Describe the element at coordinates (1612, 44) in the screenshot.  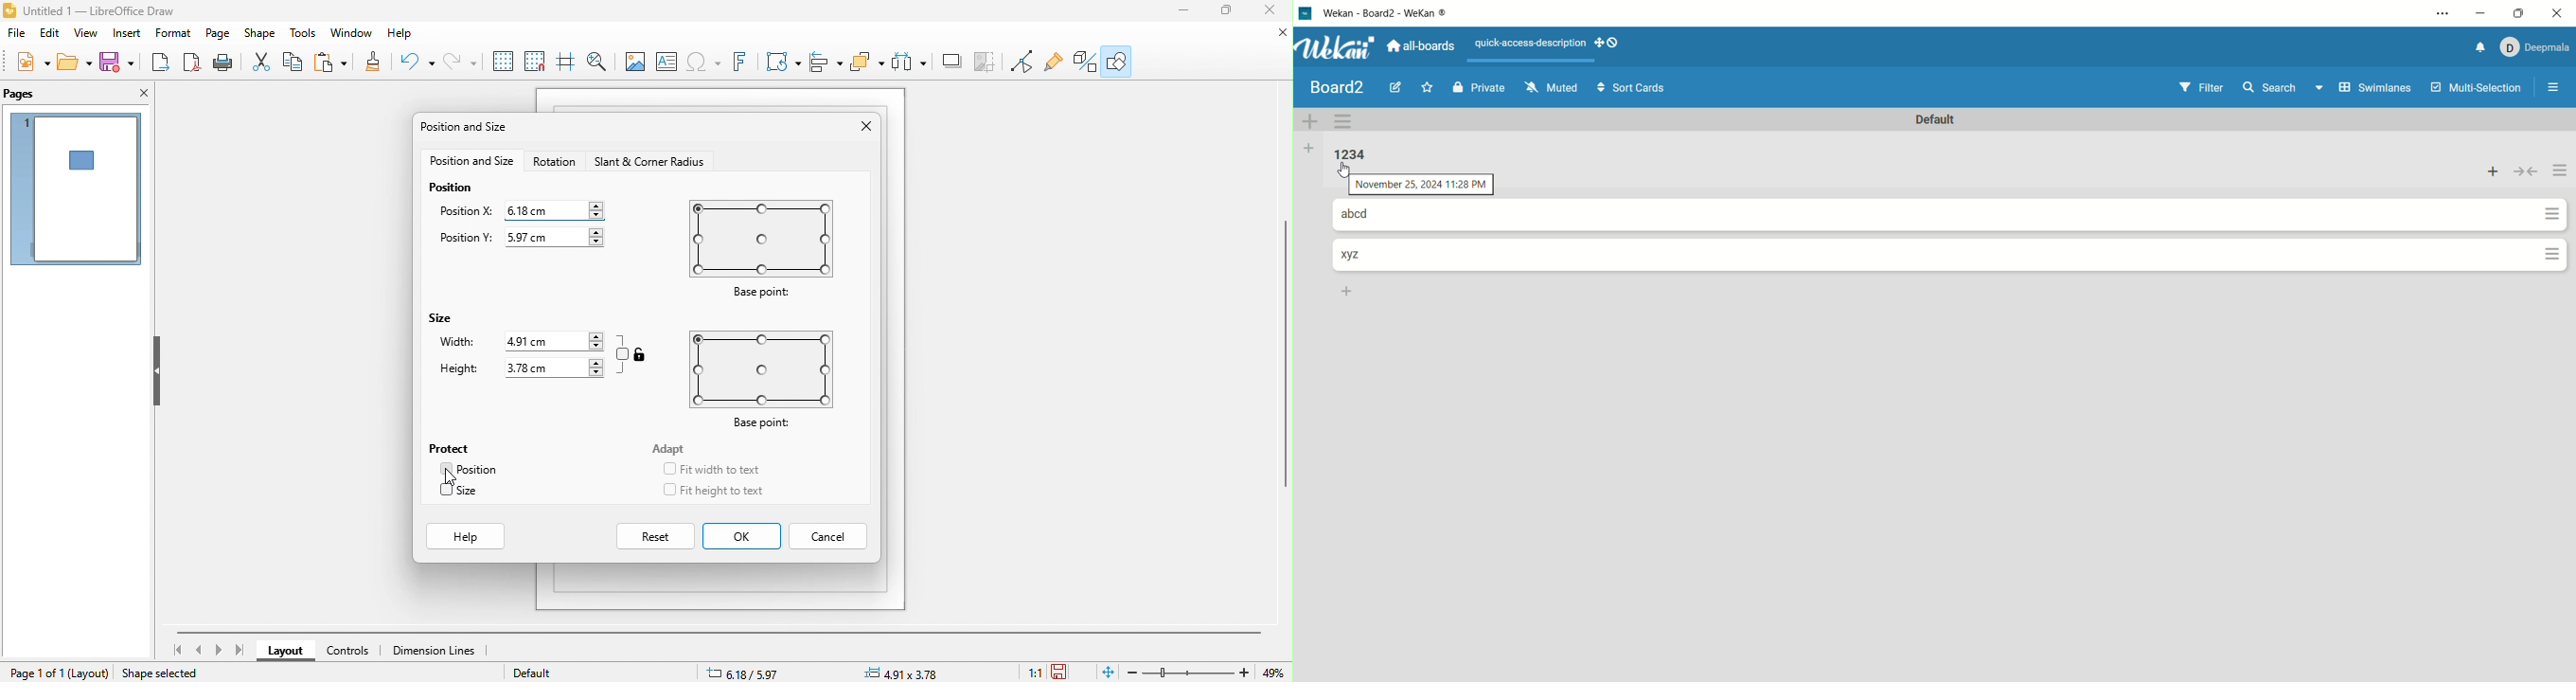
I see `show-desktop-drag-handles` at that location.